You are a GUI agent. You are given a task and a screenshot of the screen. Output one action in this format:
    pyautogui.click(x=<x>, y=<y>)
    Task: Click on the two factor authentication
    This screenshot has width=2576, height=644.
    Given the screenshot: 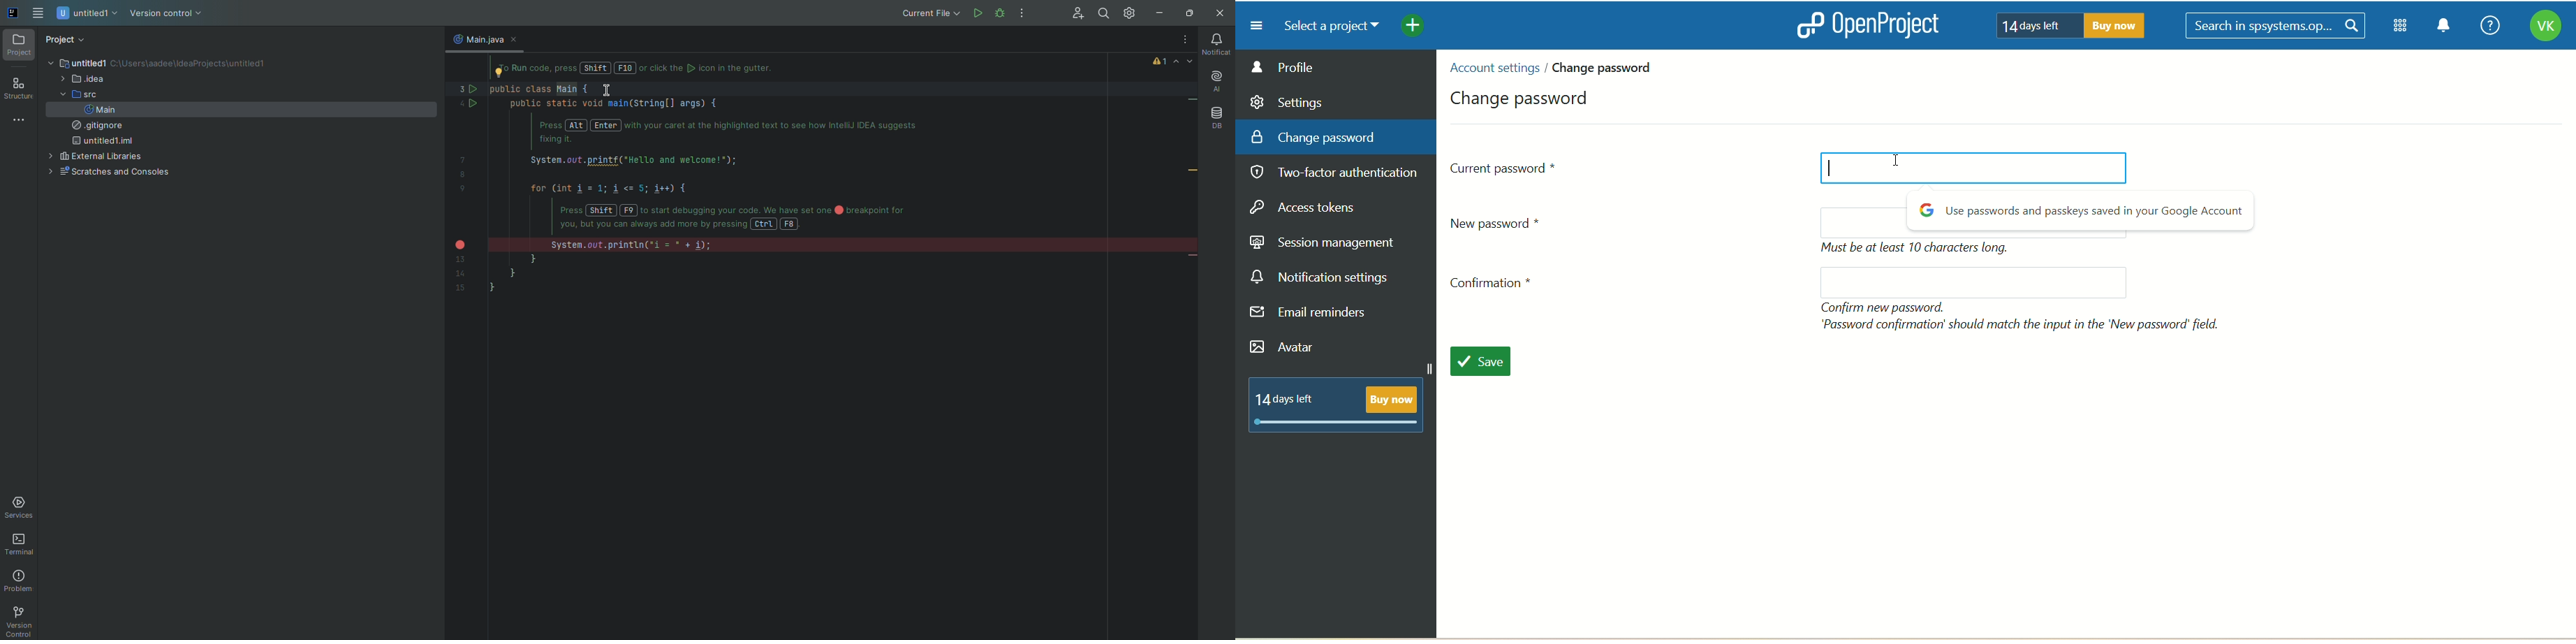 What is the action you would take?
    pyautogui.click(x=1339, y=174)
    